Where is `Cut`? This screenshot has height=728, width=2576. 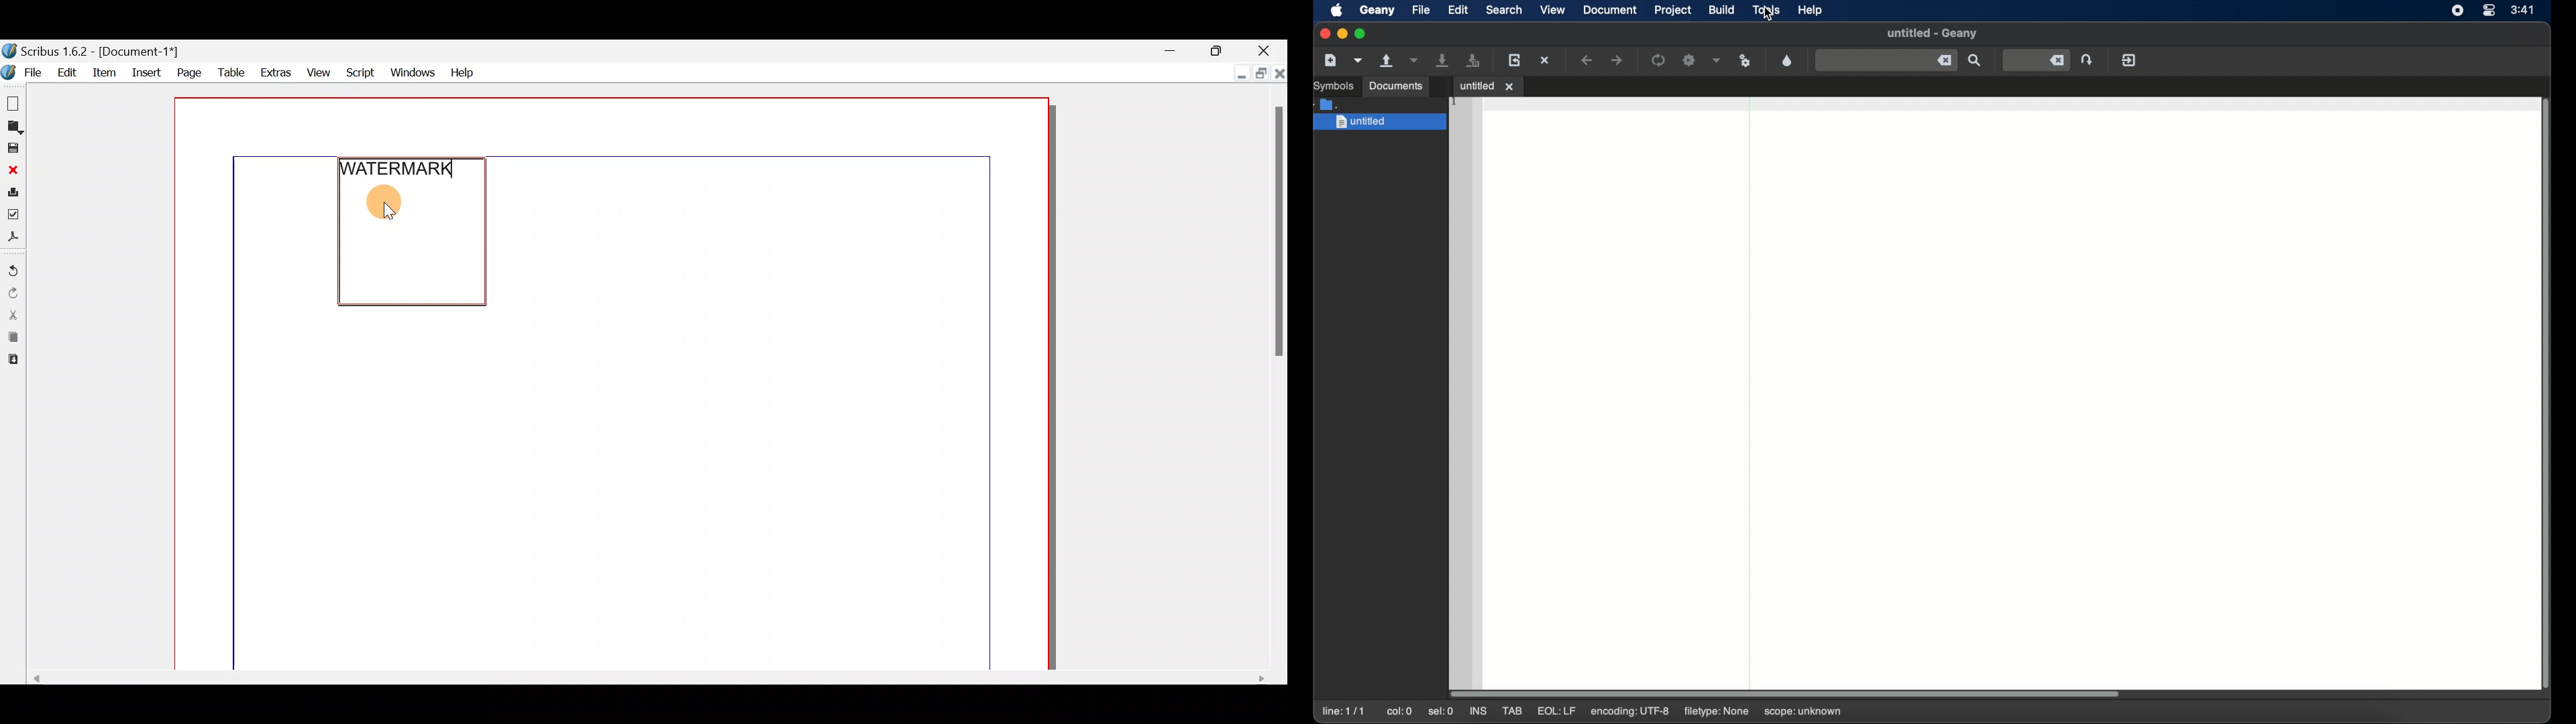
Cut is located at coordinates (12, 314).